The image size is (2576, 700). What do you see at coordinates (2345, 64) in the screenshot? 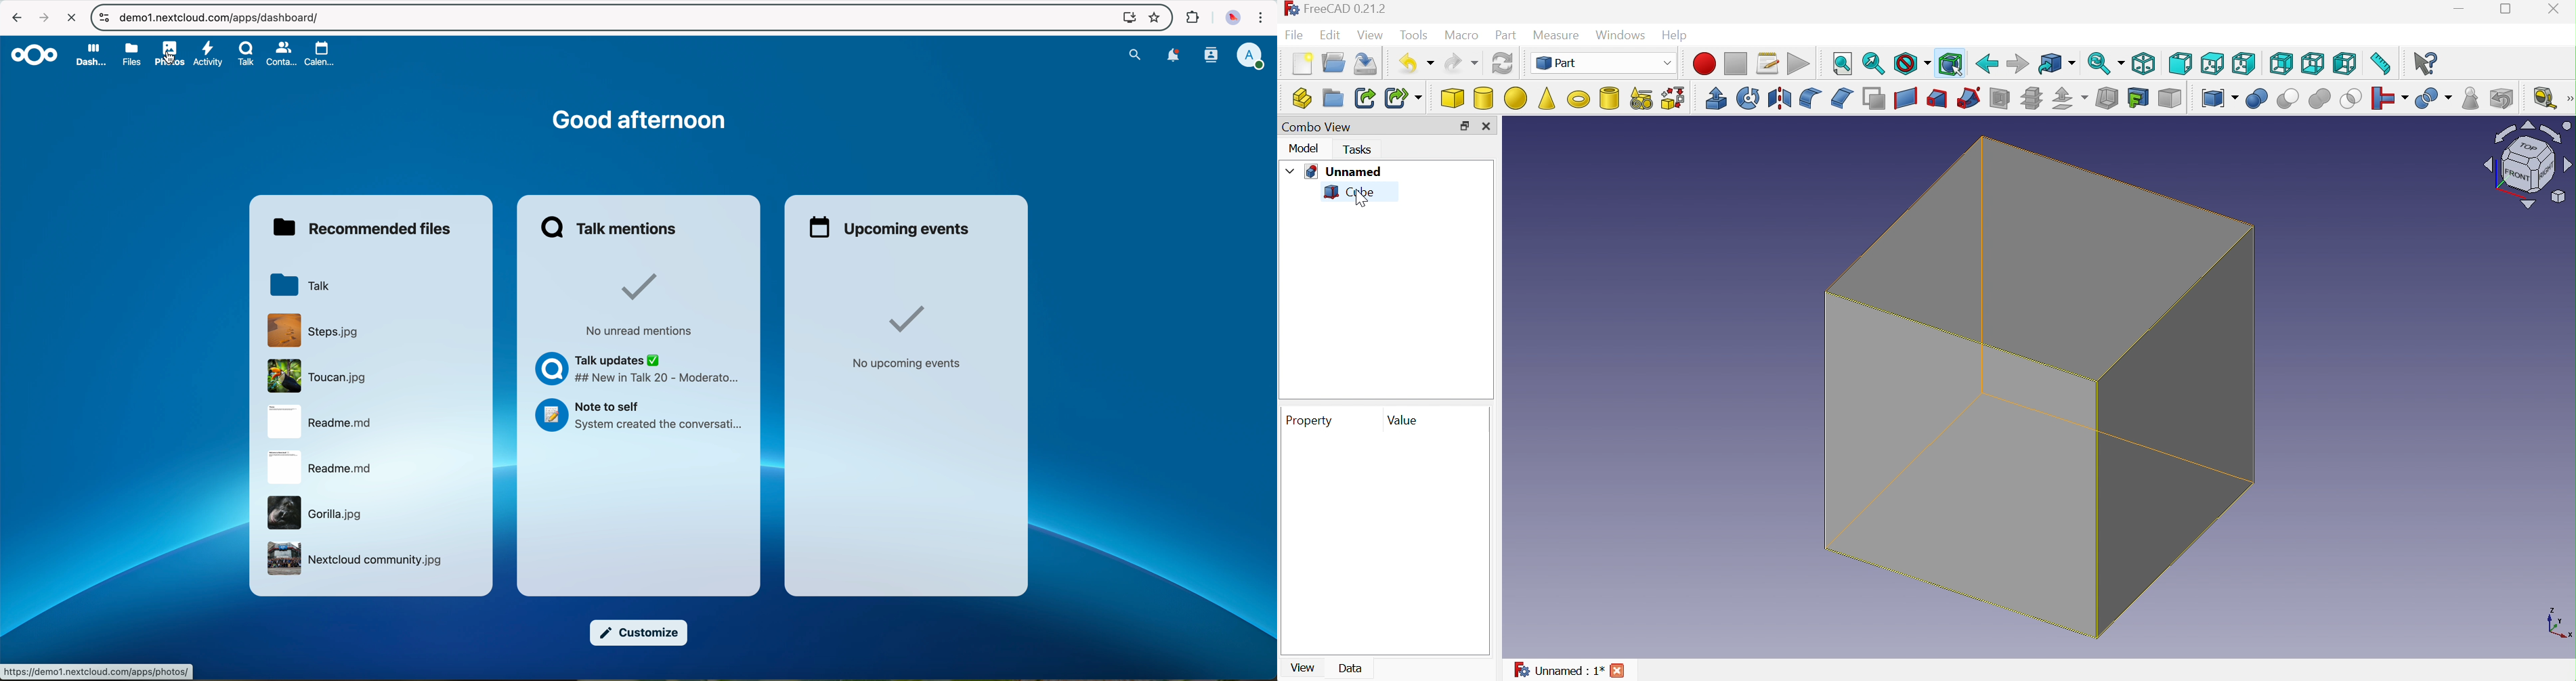
I see `Left` at bounding box center [2345, 64].